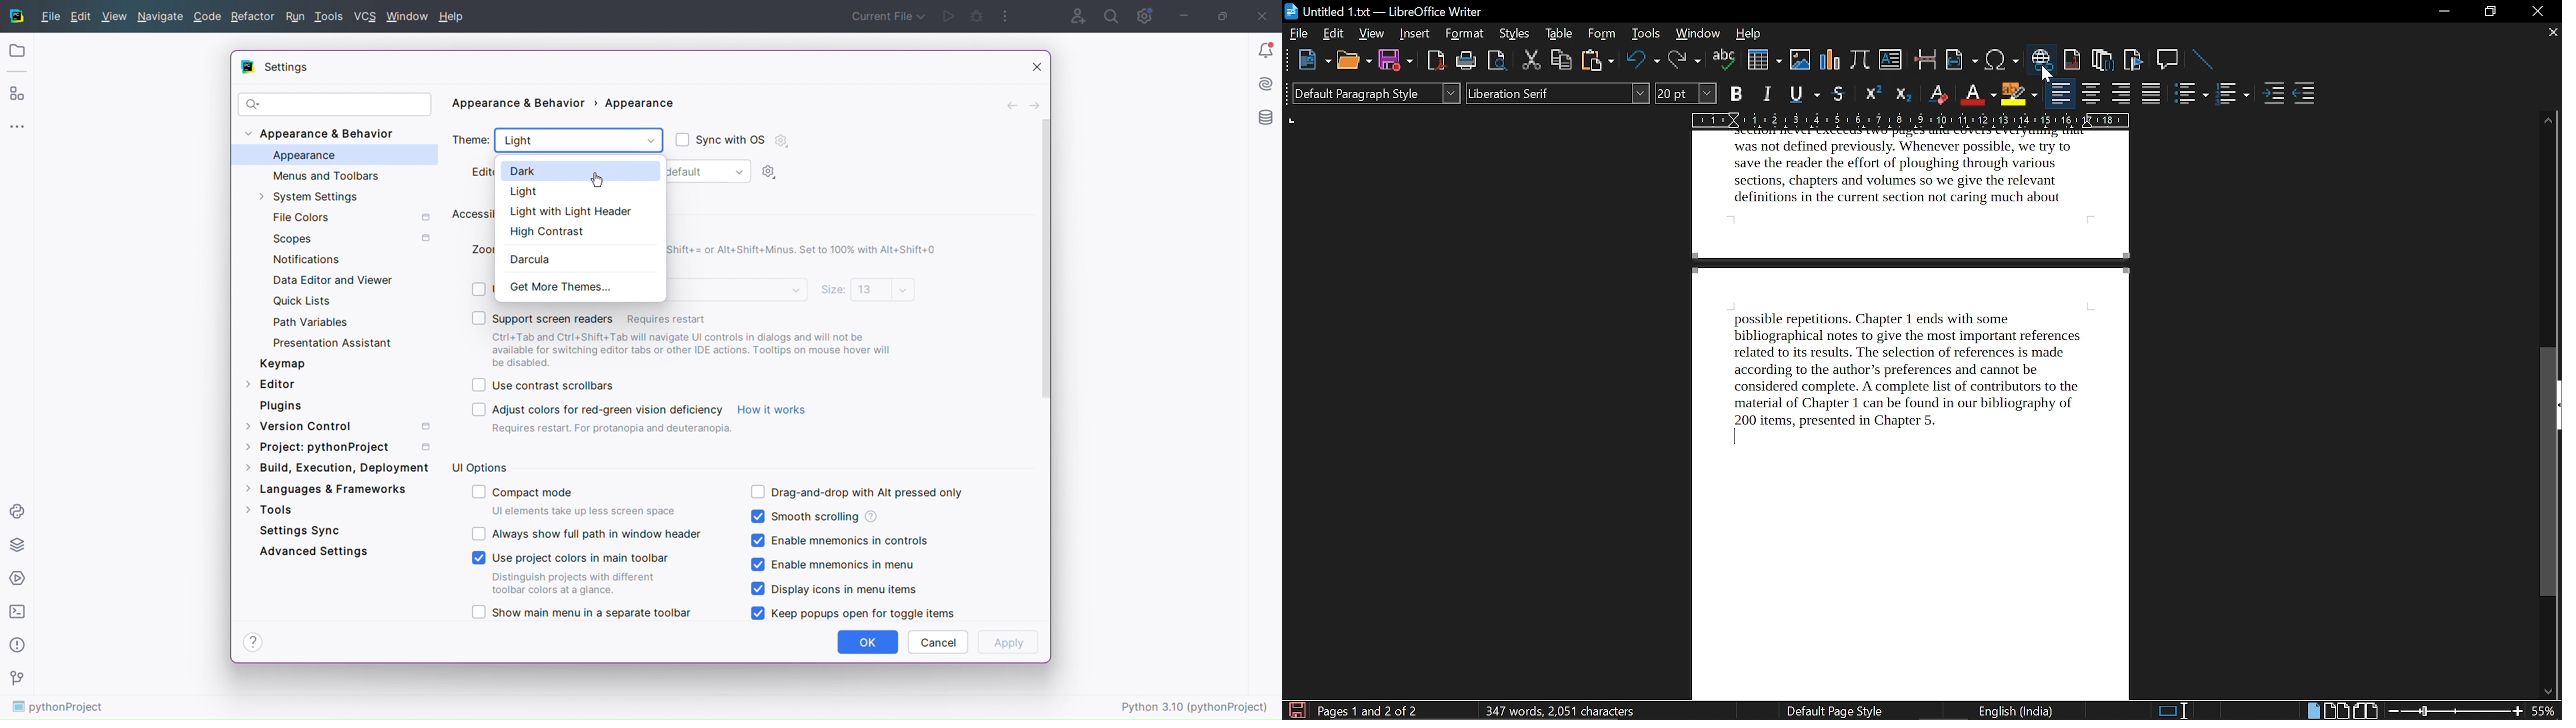  I want to click on underline, so click(1804, 93).